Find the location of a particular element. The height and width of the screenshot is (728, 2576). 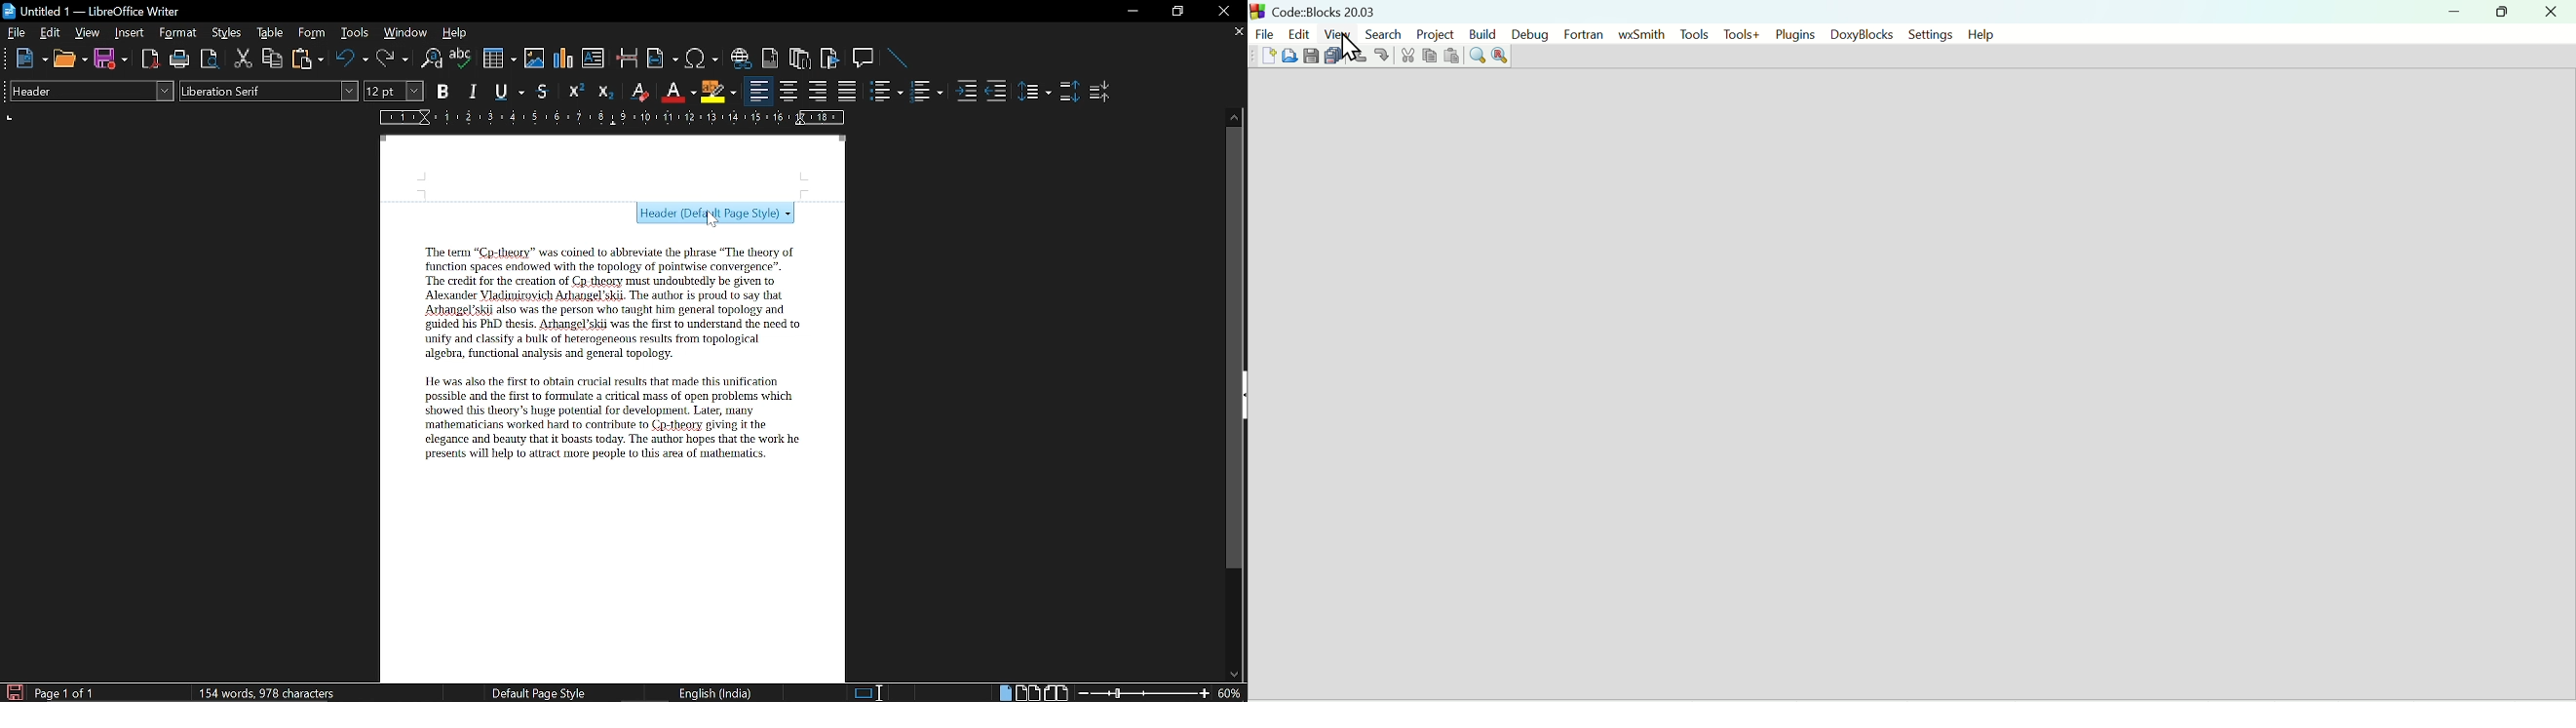

Styles is located at coordinates (227, 33).